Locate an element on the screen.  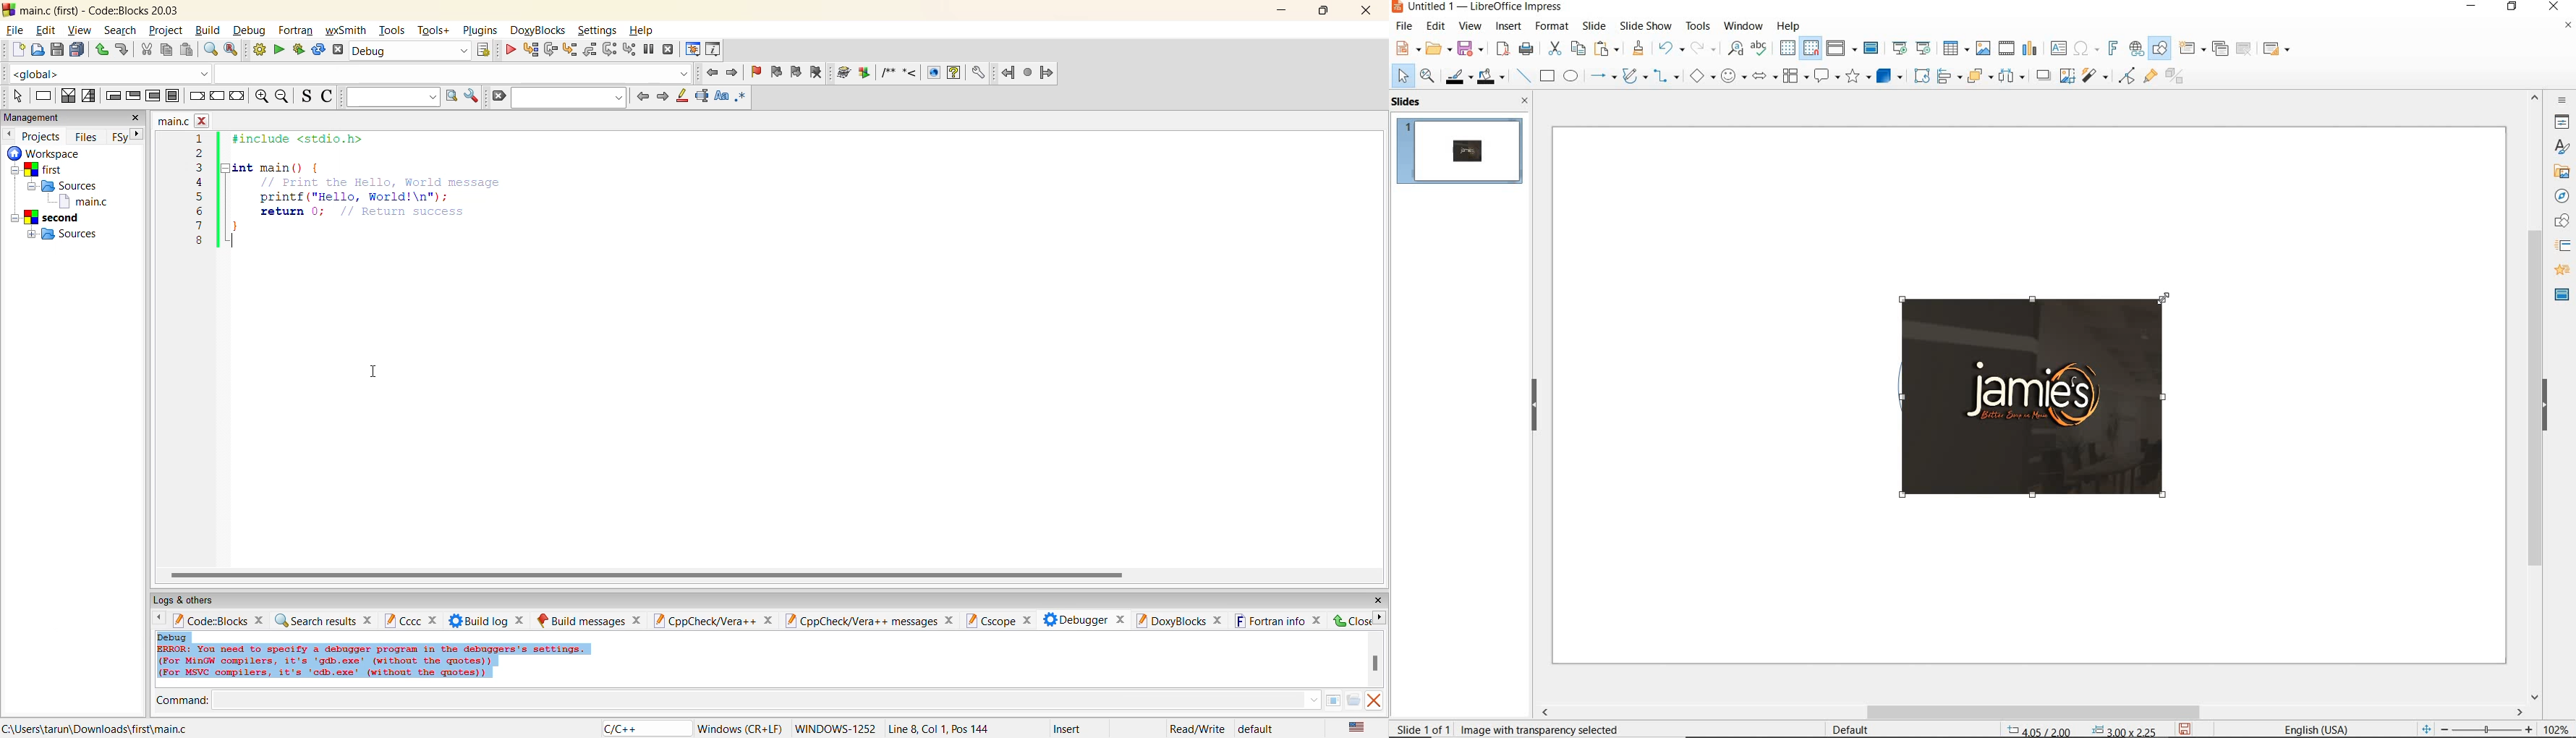
debug data is located at coordinates (405, 663).